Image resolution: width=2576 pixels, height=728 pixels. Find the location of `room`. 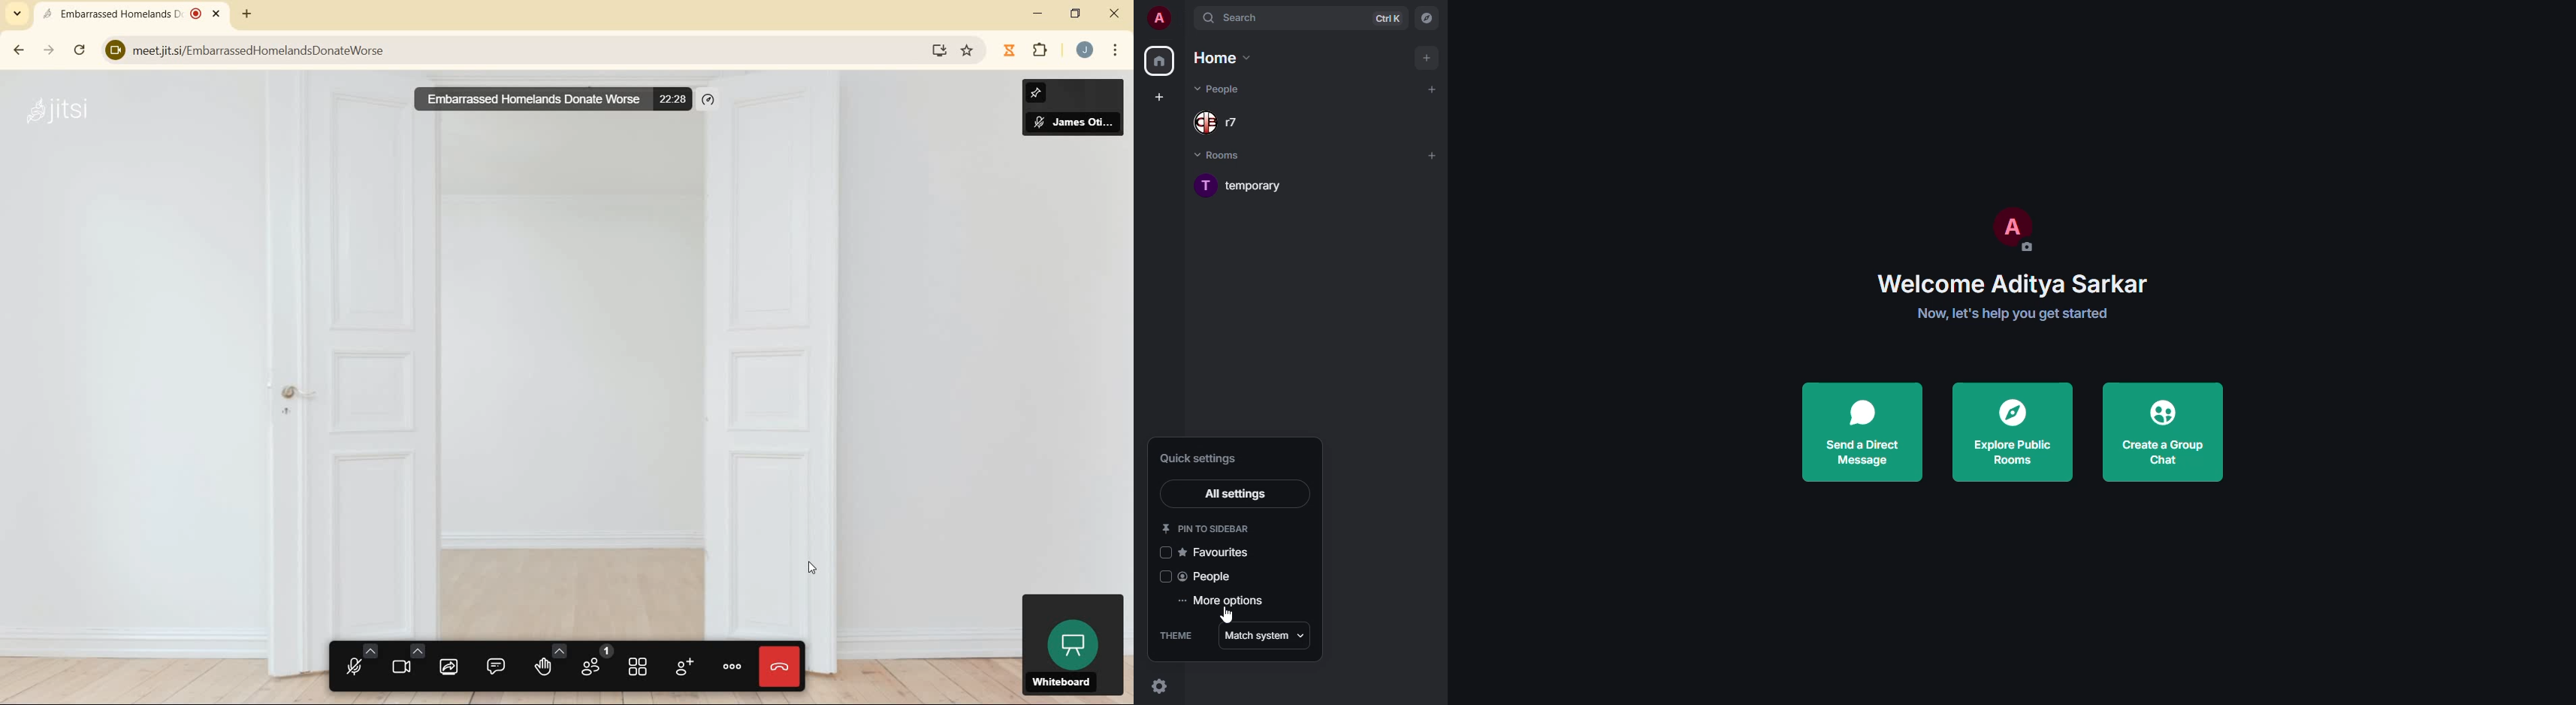

room is located at coordinates (1244, 186).